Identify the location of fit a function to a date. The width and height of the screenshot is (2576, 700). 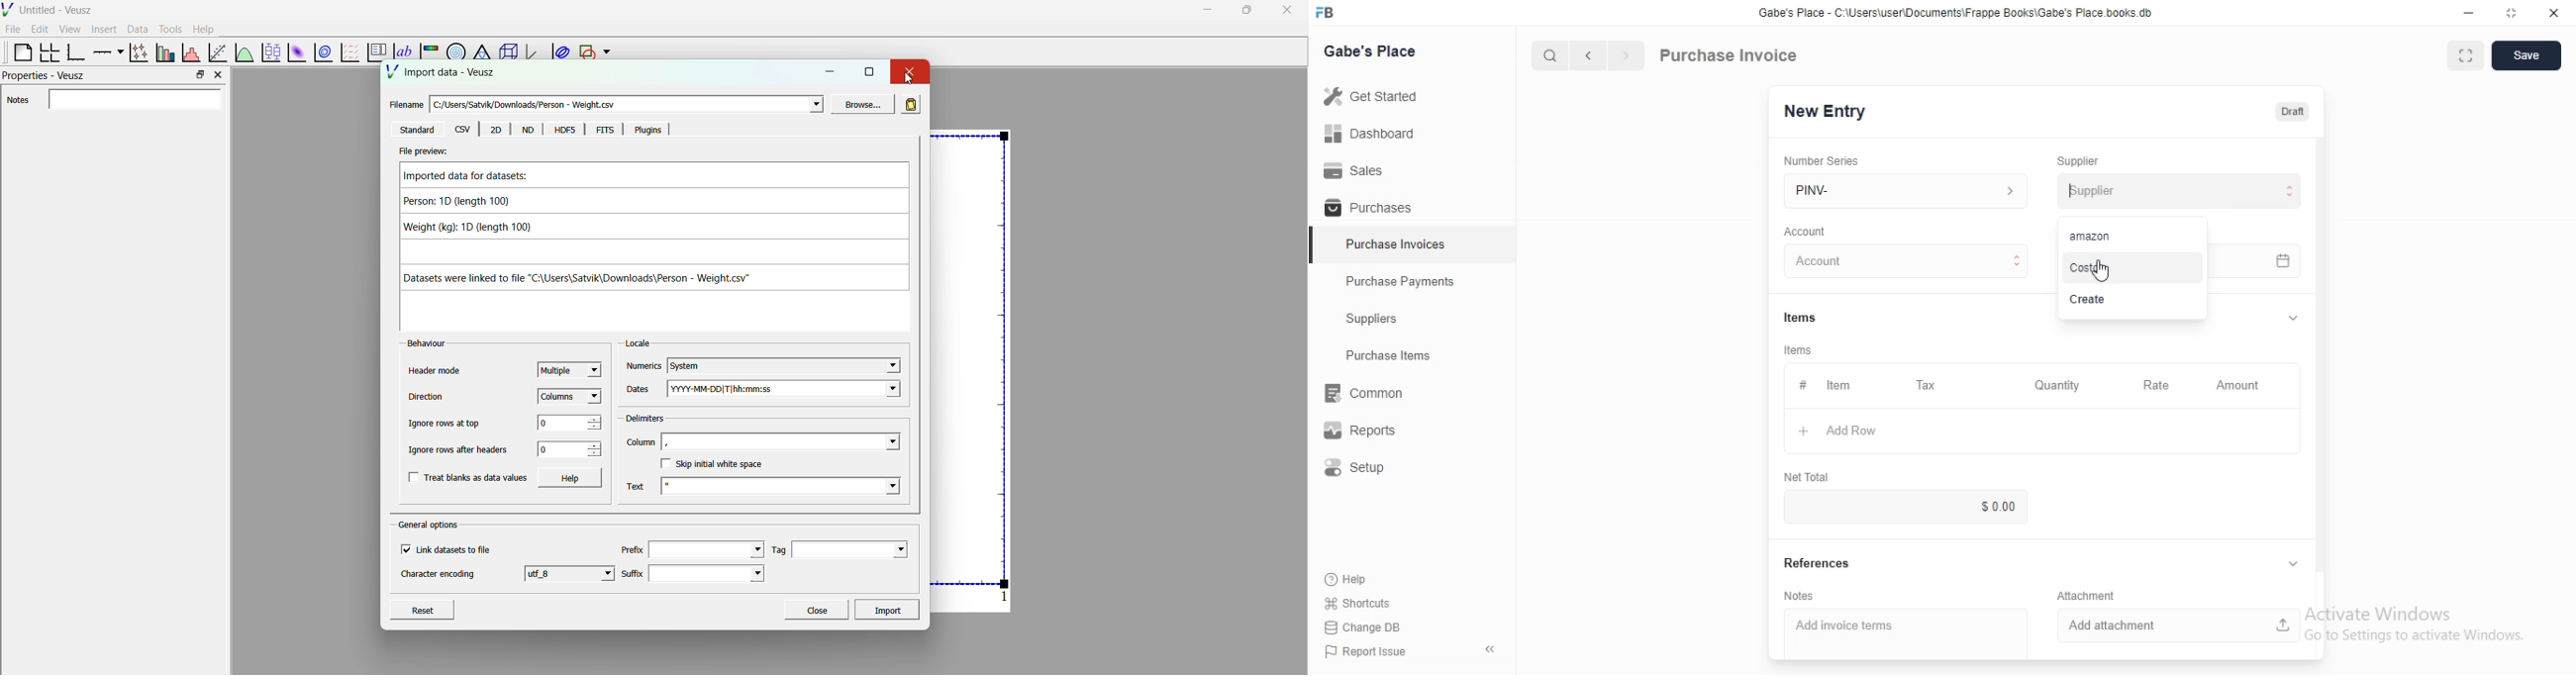
(218, 52).